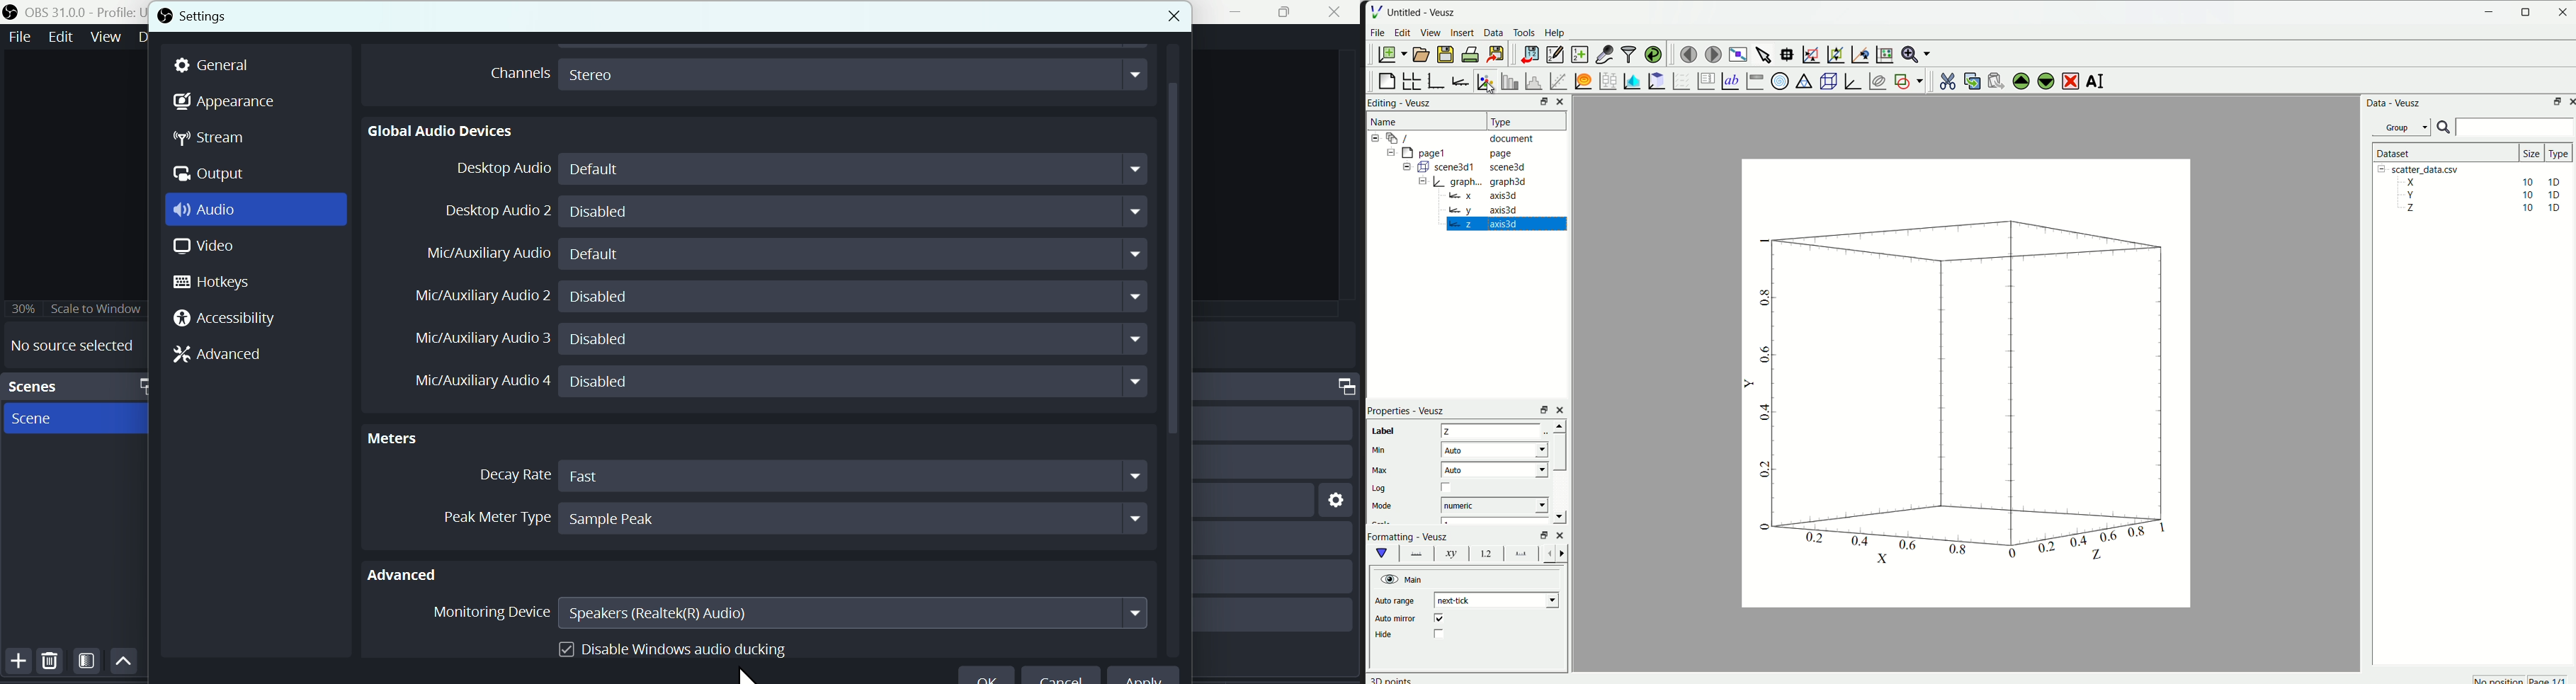  I want to click on checkbox, so click(1441, 634).